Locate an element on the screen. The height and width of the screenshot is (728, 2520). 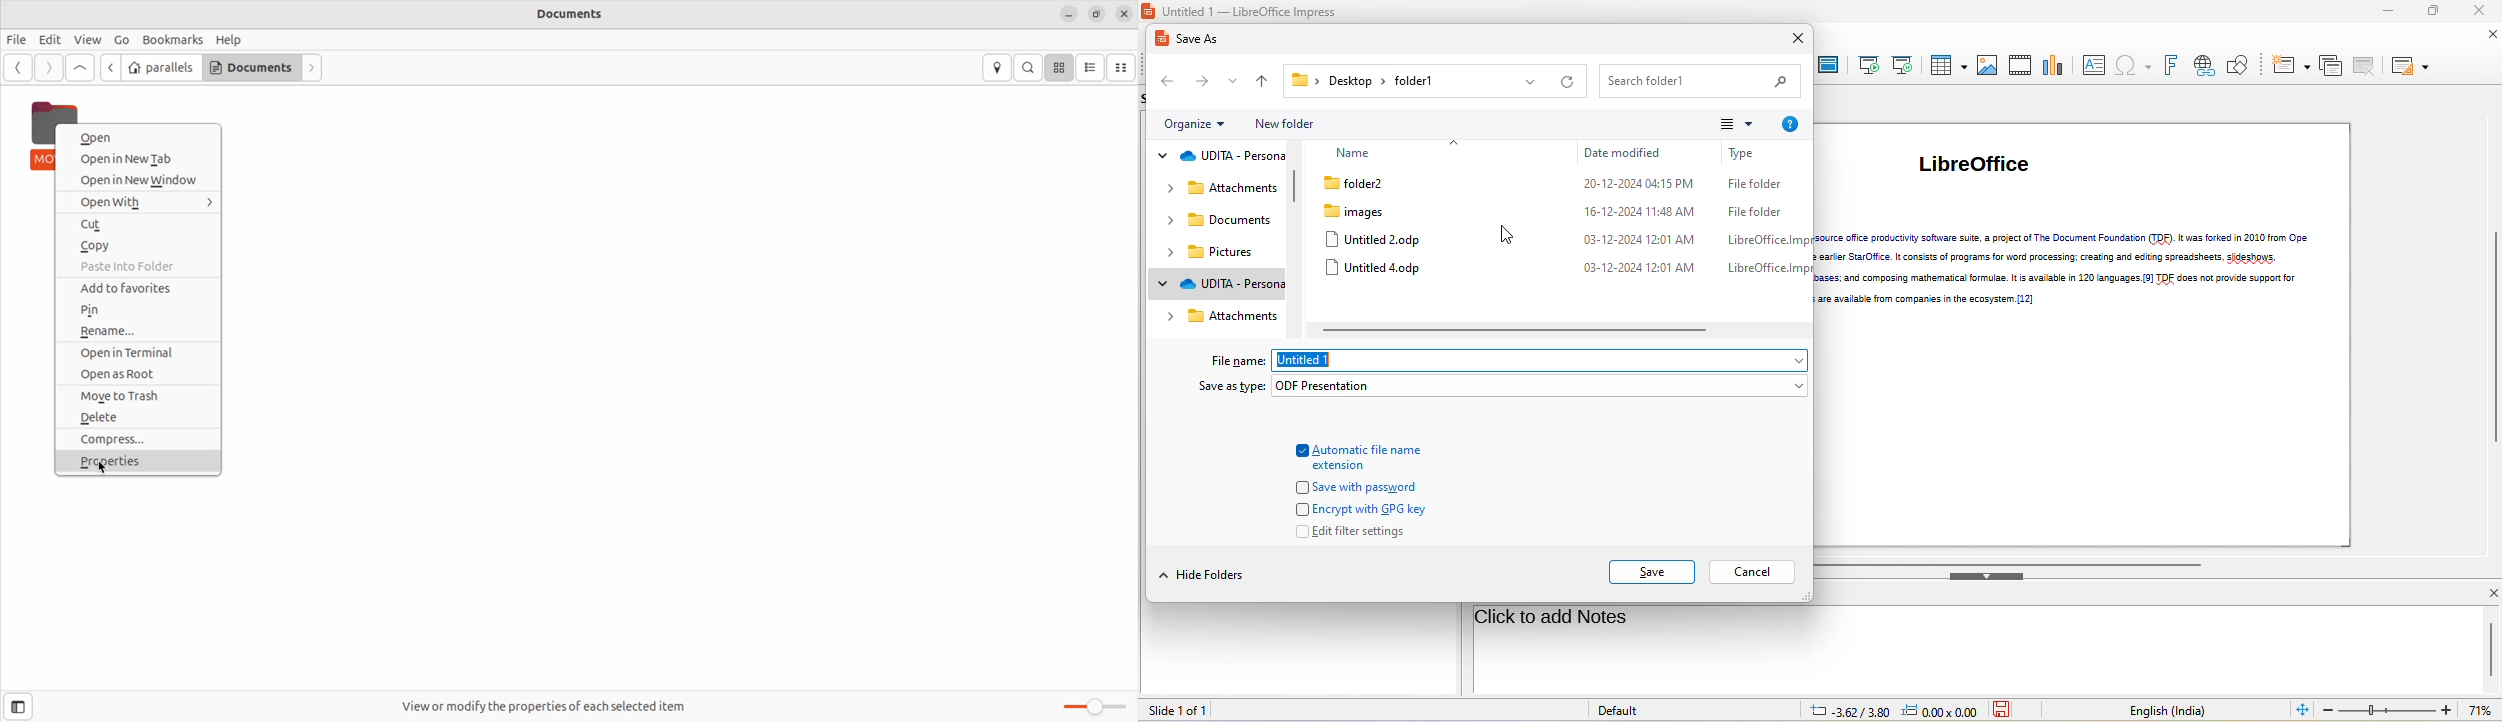
untitled 2 odp is located at coordinates (1377, 239).